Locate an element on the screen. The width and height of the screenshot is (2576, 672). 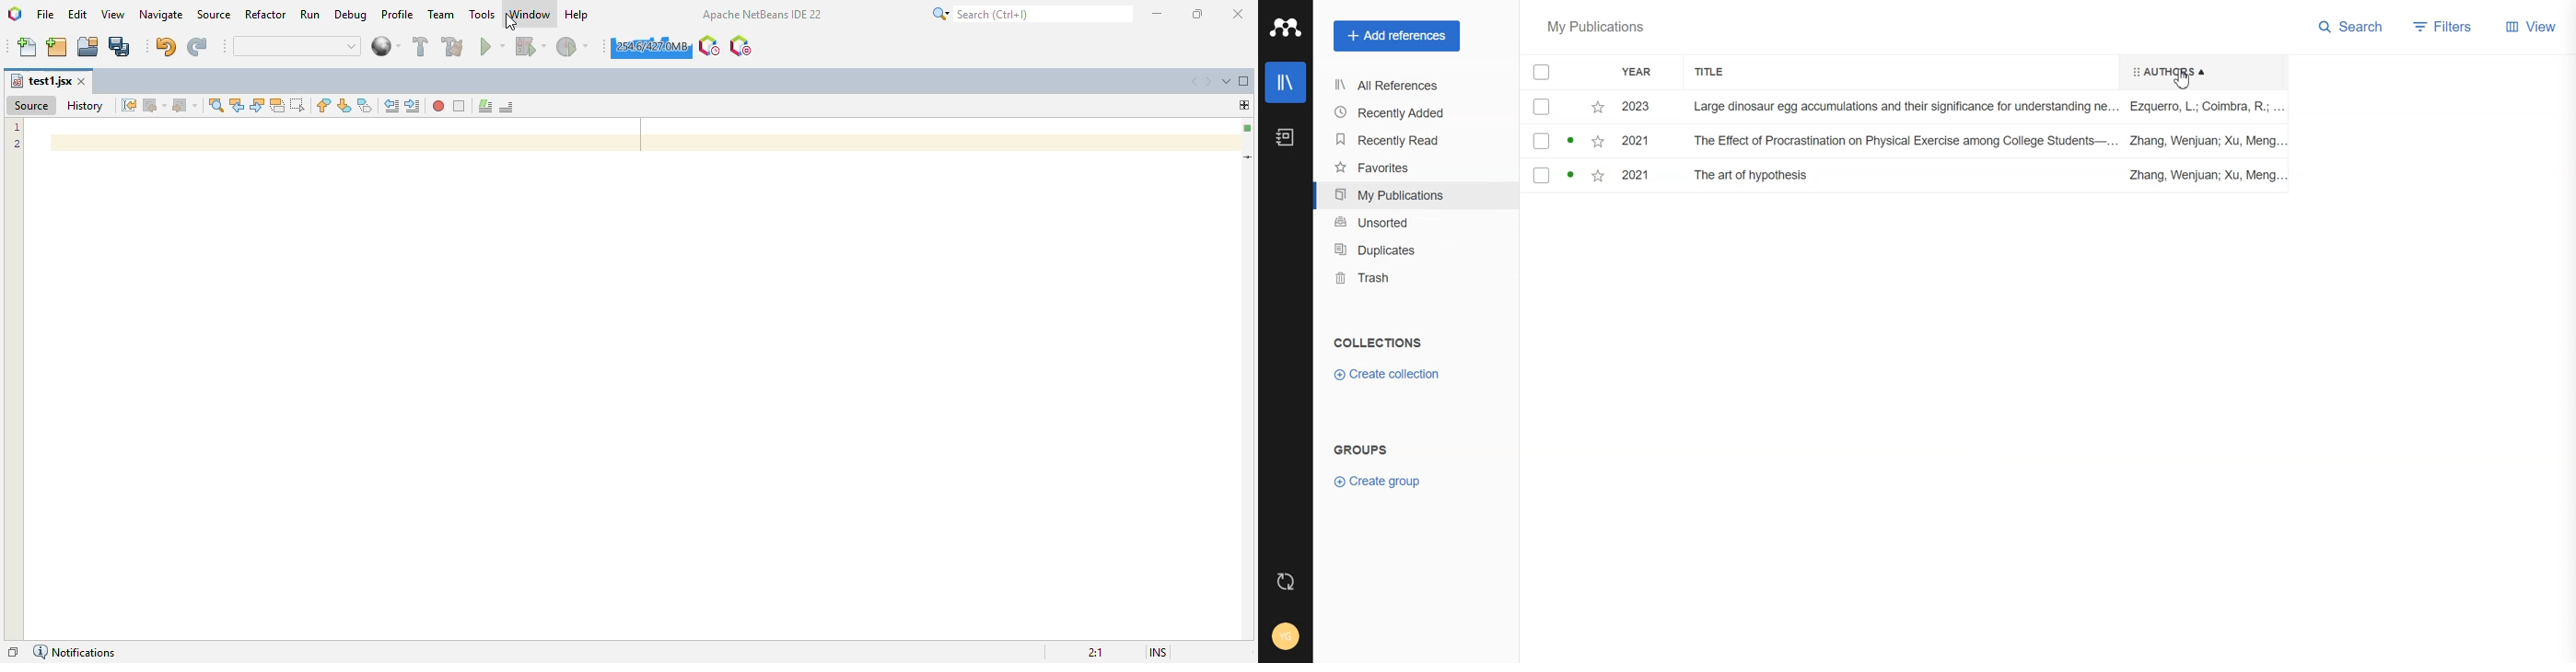
editor window is located at coordinates (624, 379).